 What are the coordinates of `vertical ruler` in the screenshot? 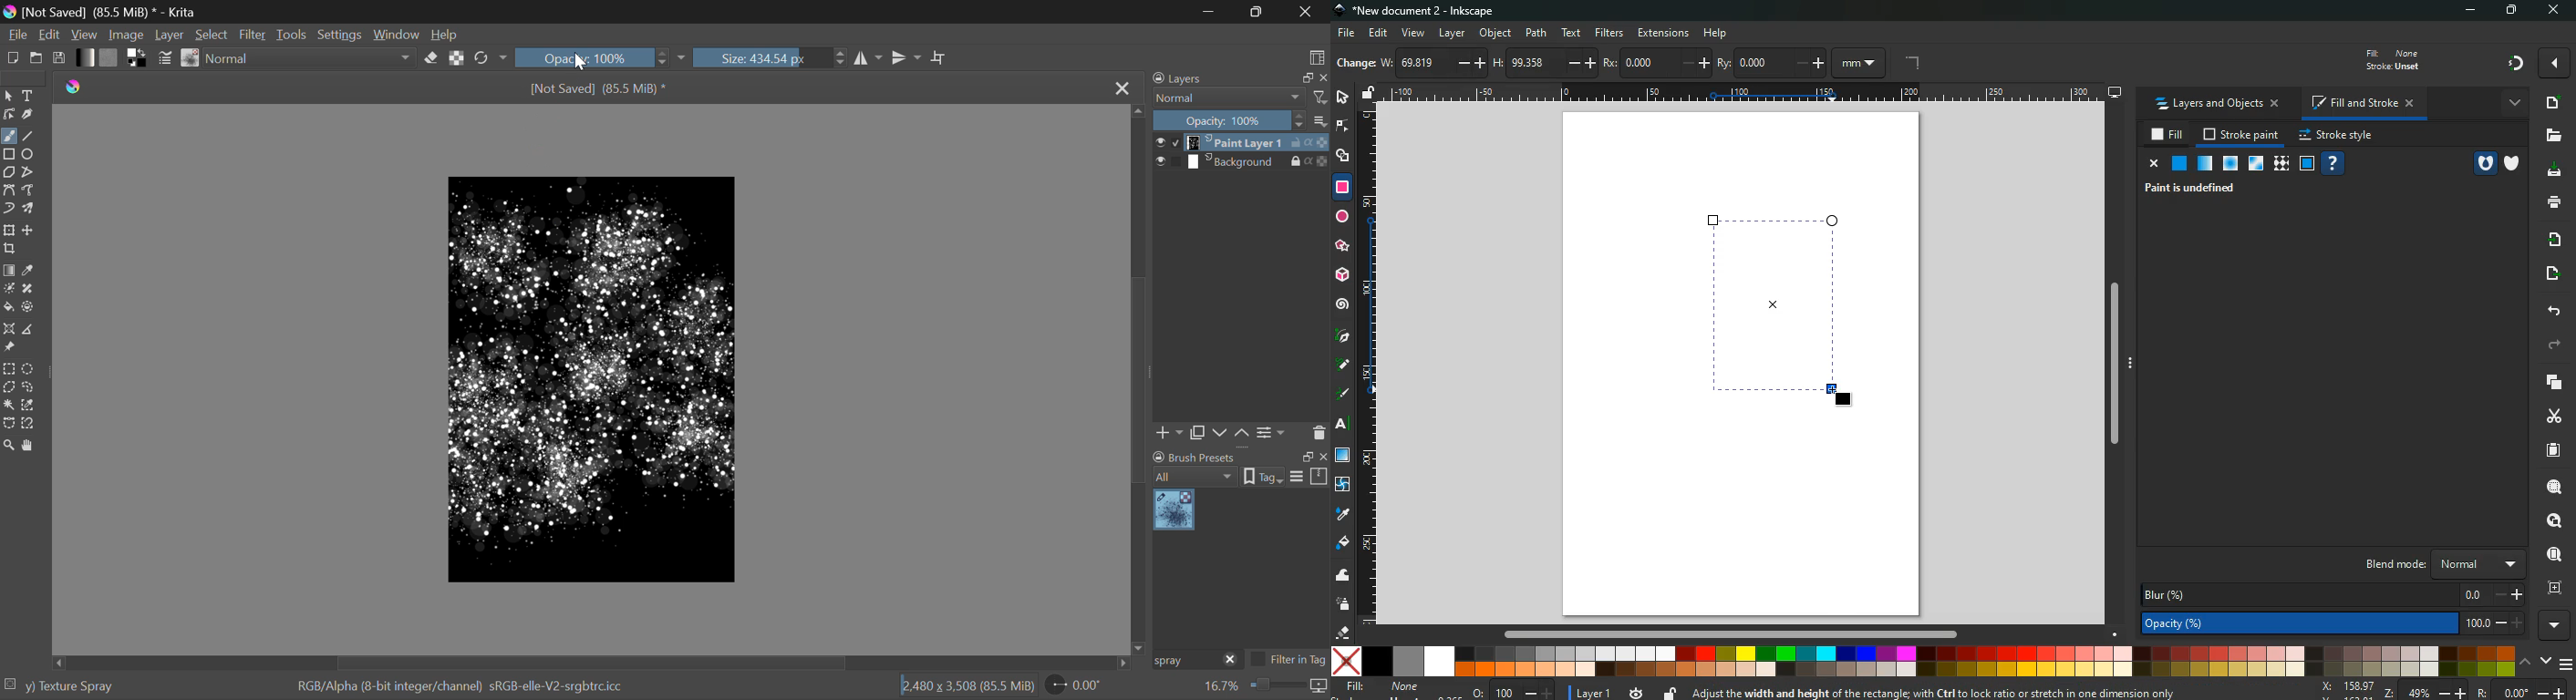 It's located at (1370, 369).